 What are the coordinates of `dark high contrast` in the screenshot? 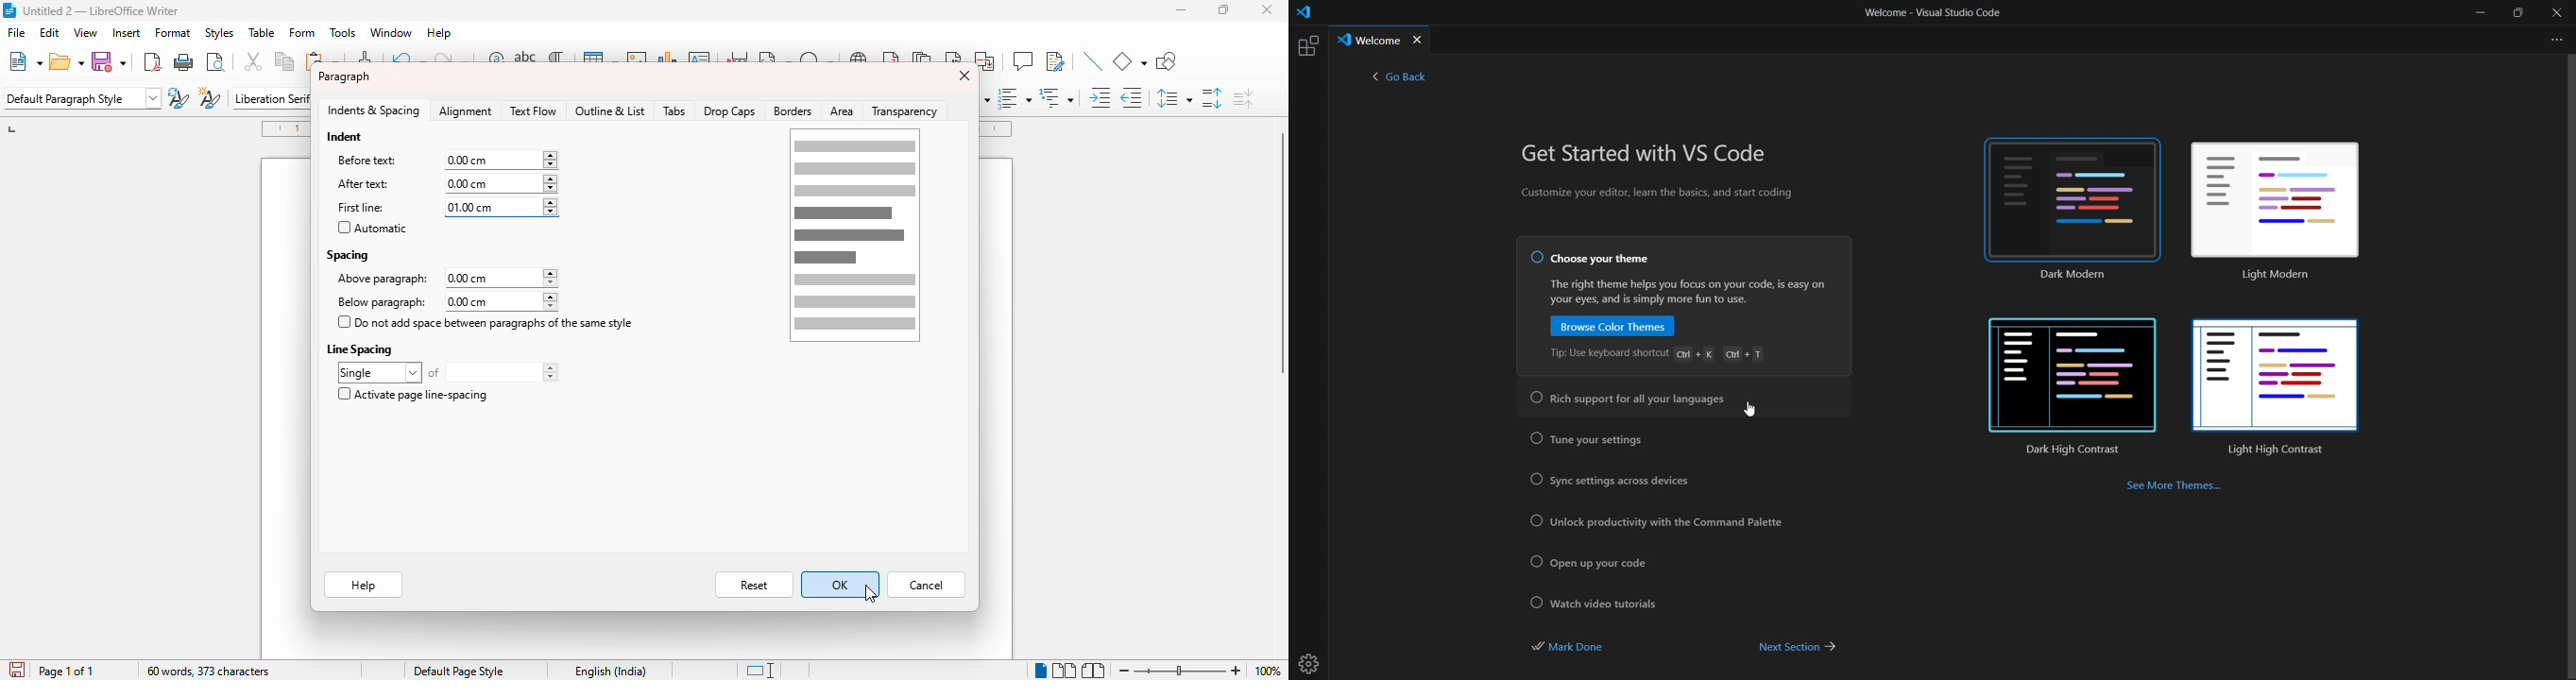 It's located at (2071, 452).